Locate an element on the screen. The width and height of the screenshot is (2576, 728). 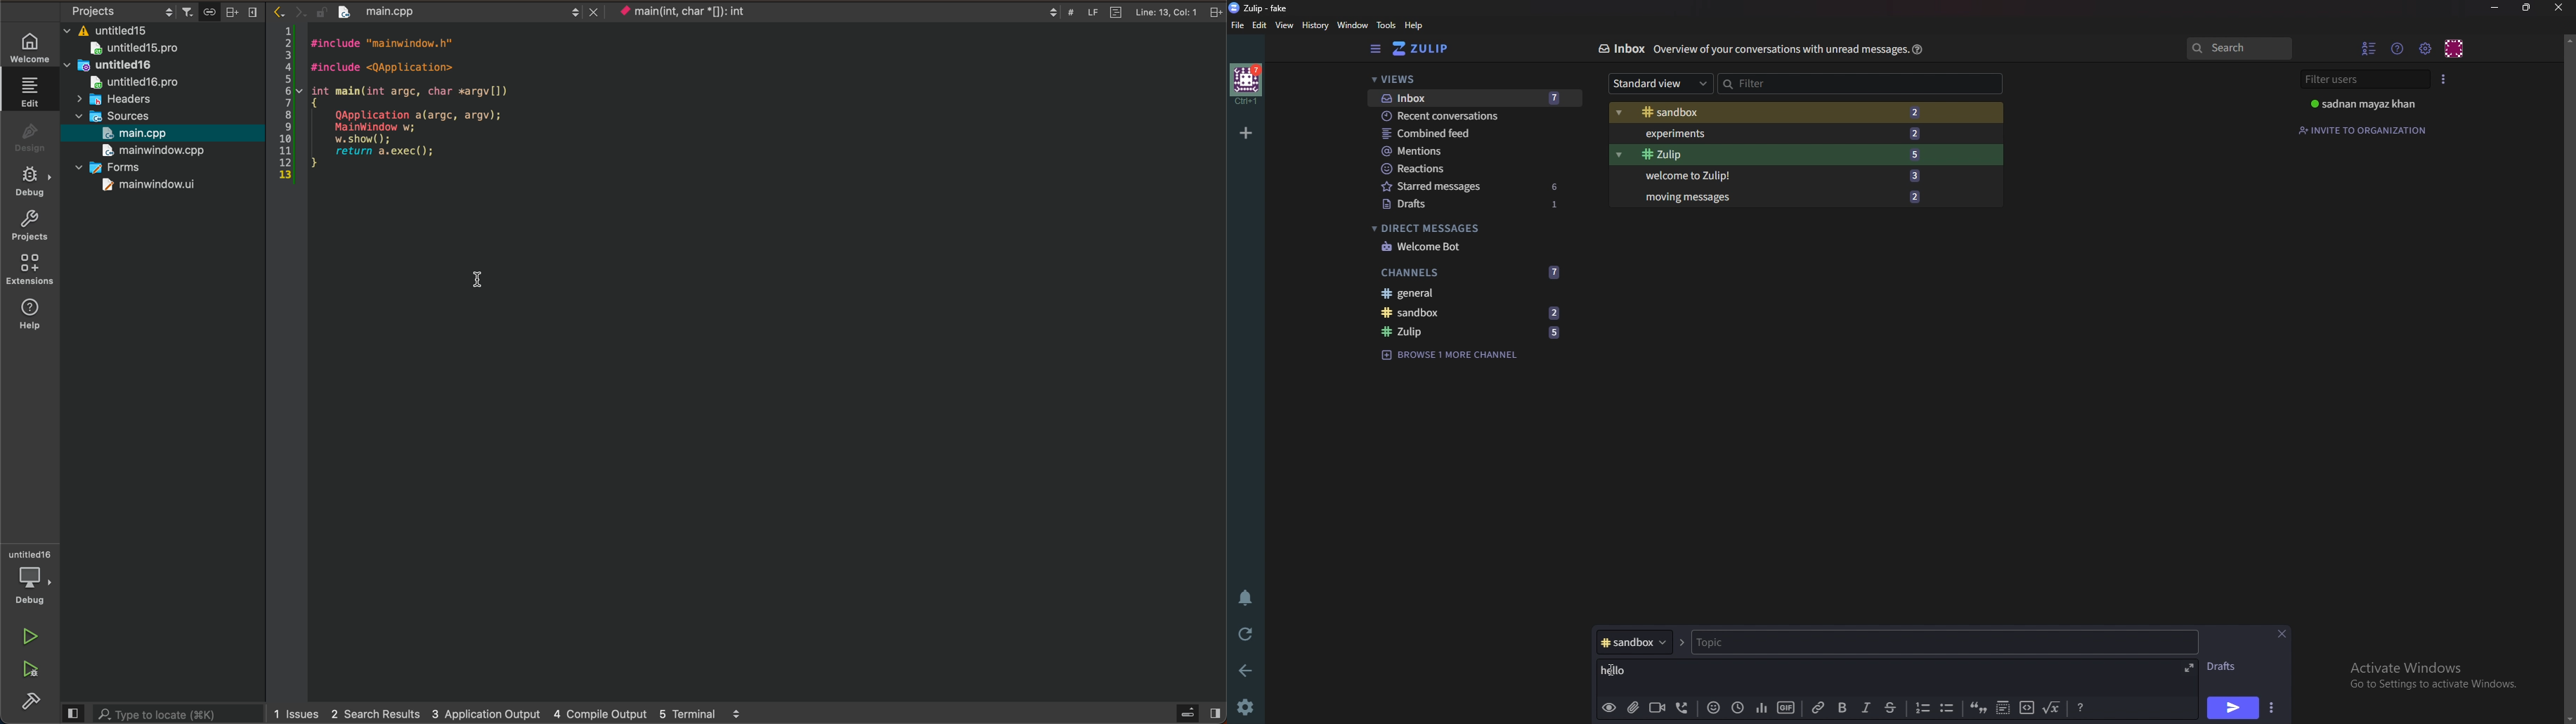
run and debug is located at coordinates (33, 669).